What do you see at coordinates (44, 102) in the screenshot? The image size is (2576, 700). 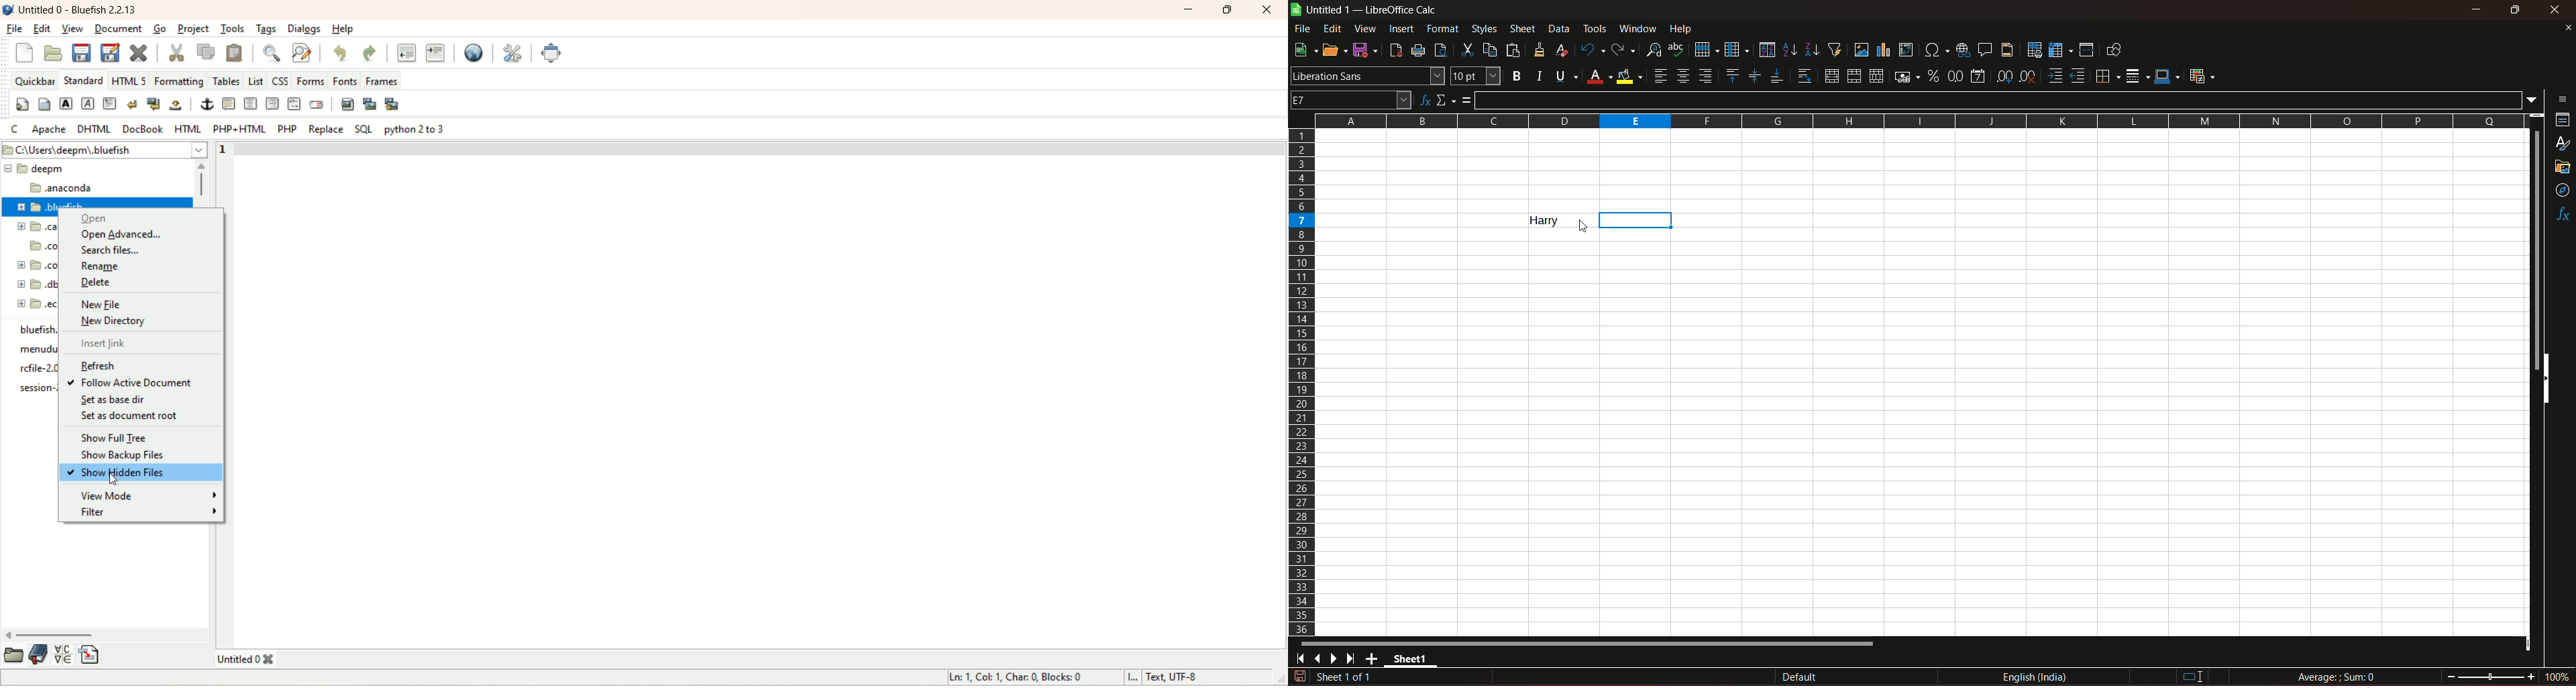 I see `body` at bounding box center [44, 102].